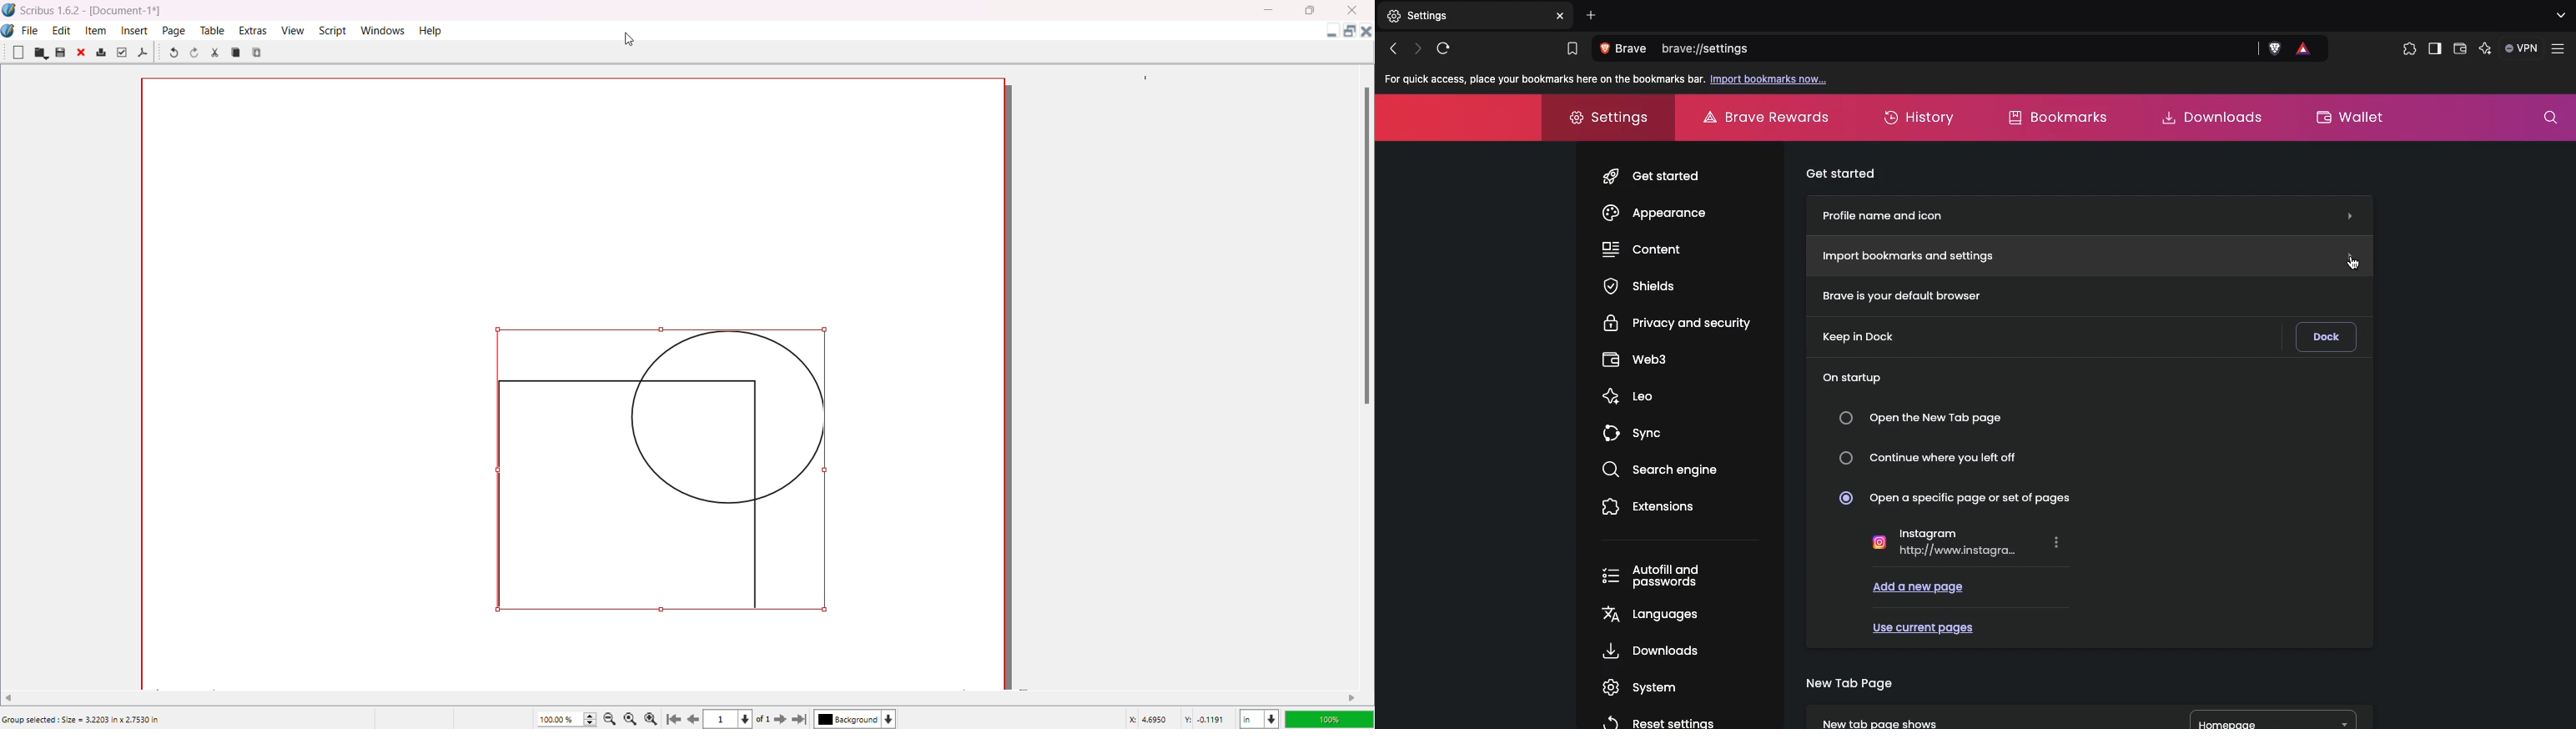 This screenshot has width=2576, height=756. I want to click on Last, so click(801, 718).